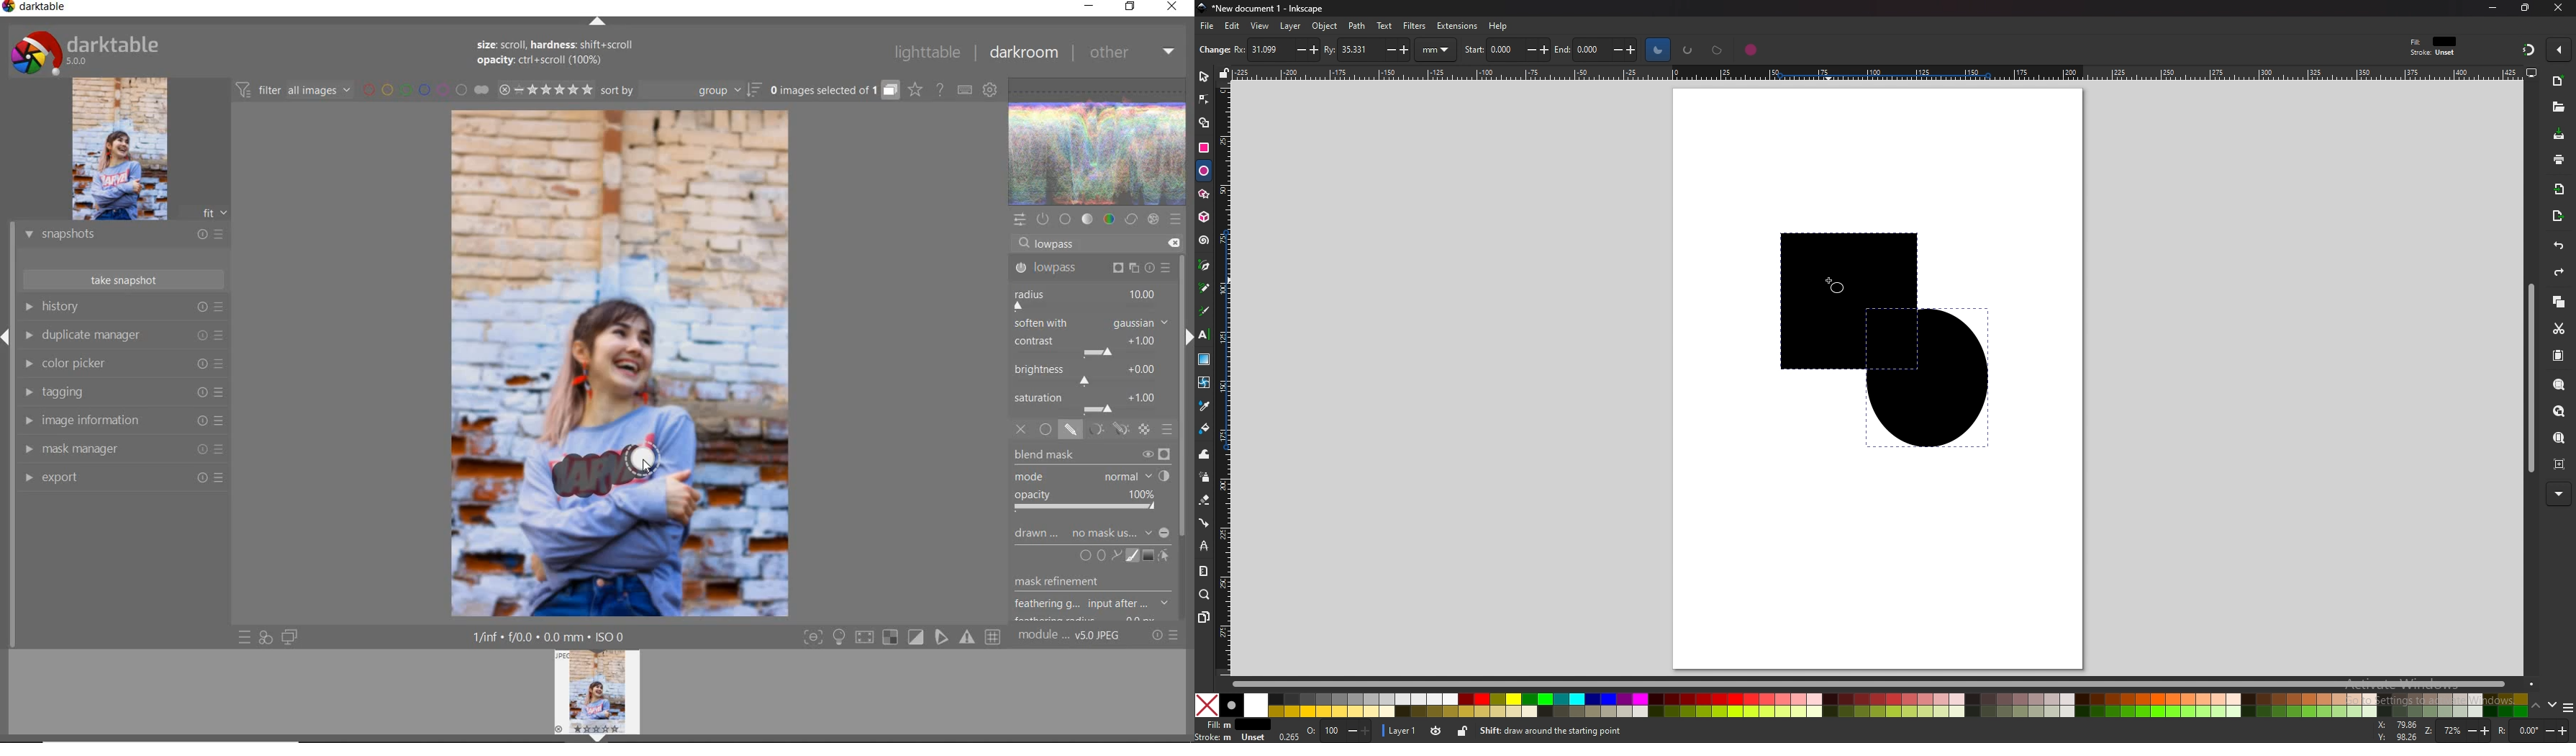  What do you see at coordinates (2537, 706) in the screenshot?
I see `up` at bounding box center [2537, 706].